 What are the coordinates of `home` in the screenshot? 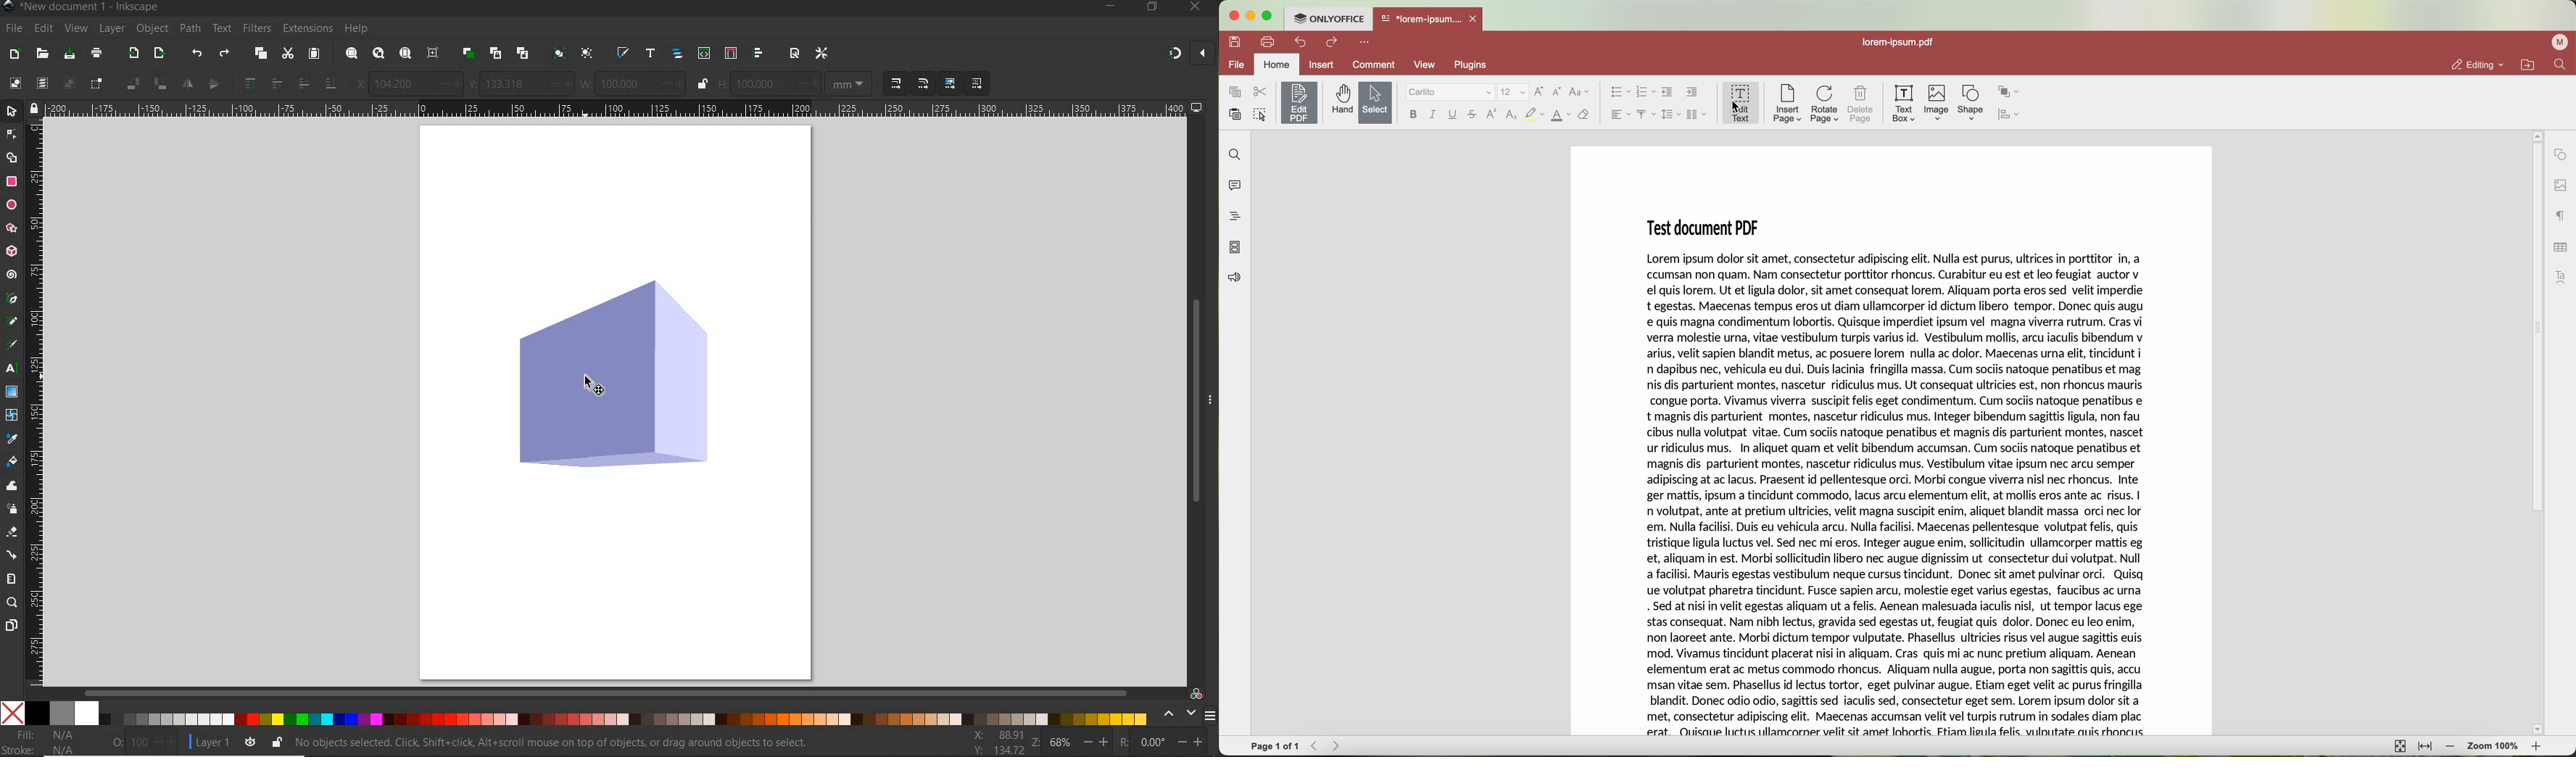 It's located at (1277, 63).